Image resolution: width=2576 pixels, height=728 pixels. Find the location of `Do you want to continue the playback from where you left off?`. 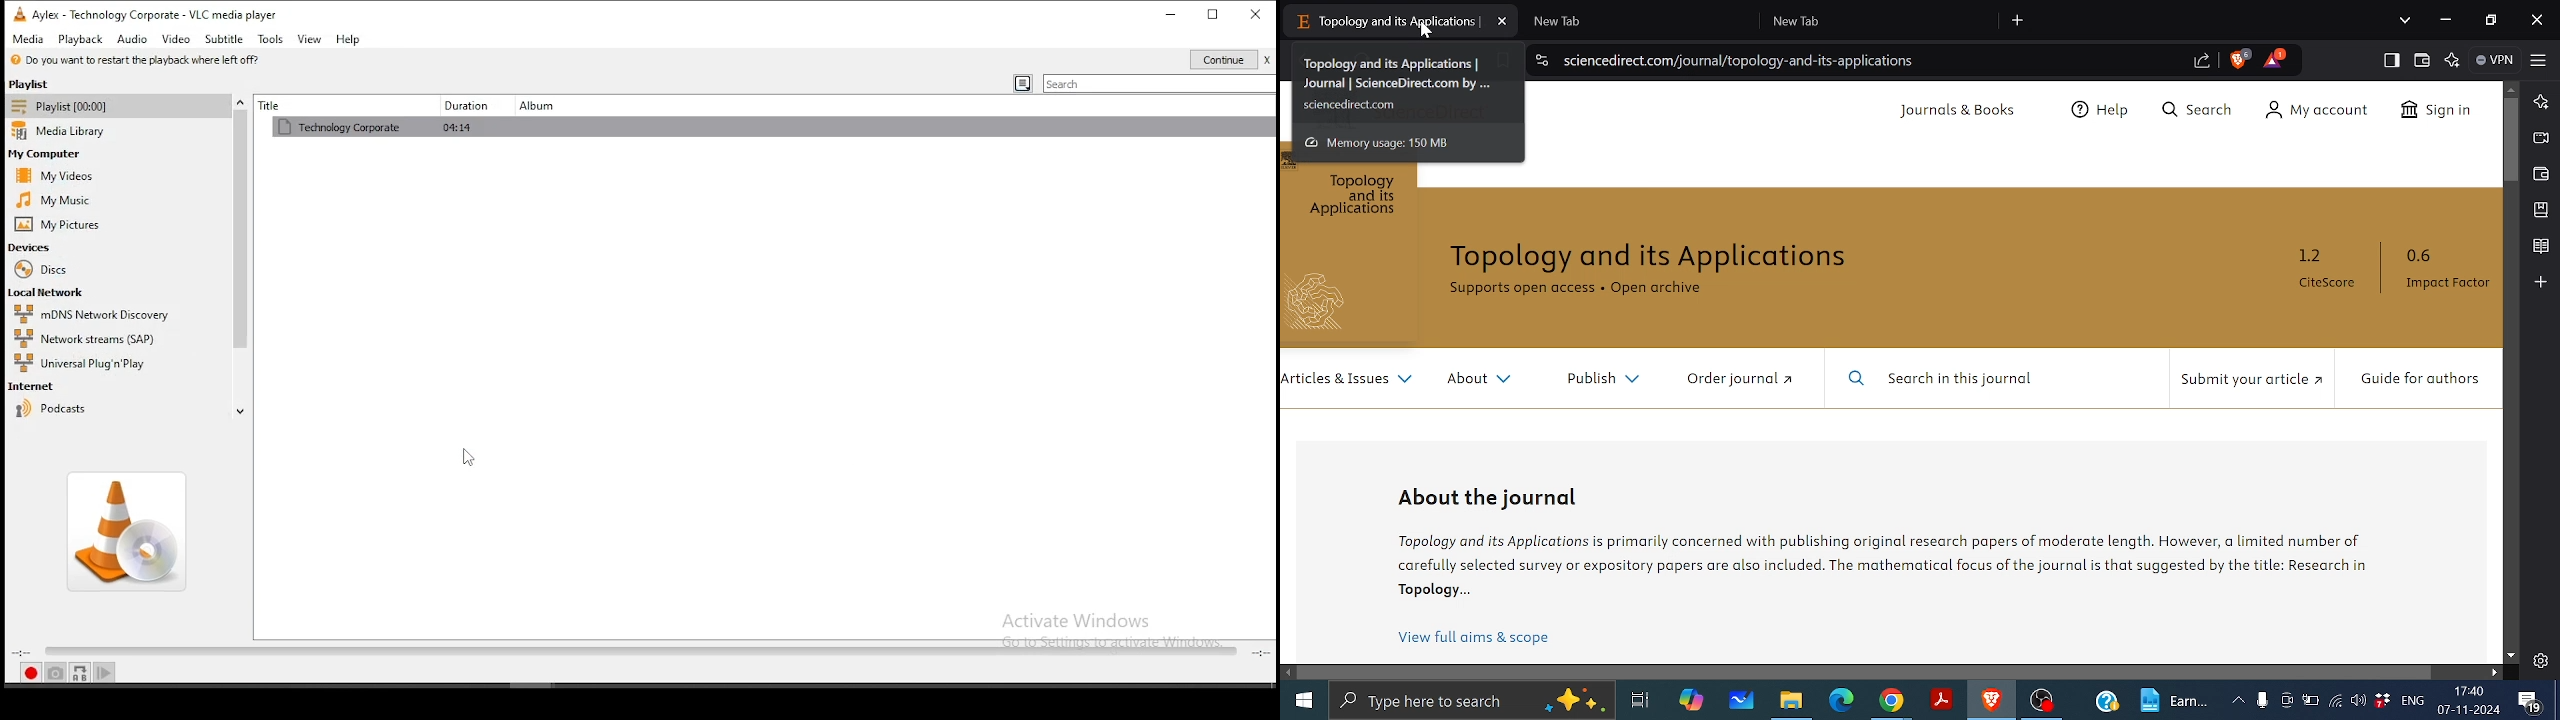

Do you want to continue the playback from where you left off? is located at coordinates (137, 60).